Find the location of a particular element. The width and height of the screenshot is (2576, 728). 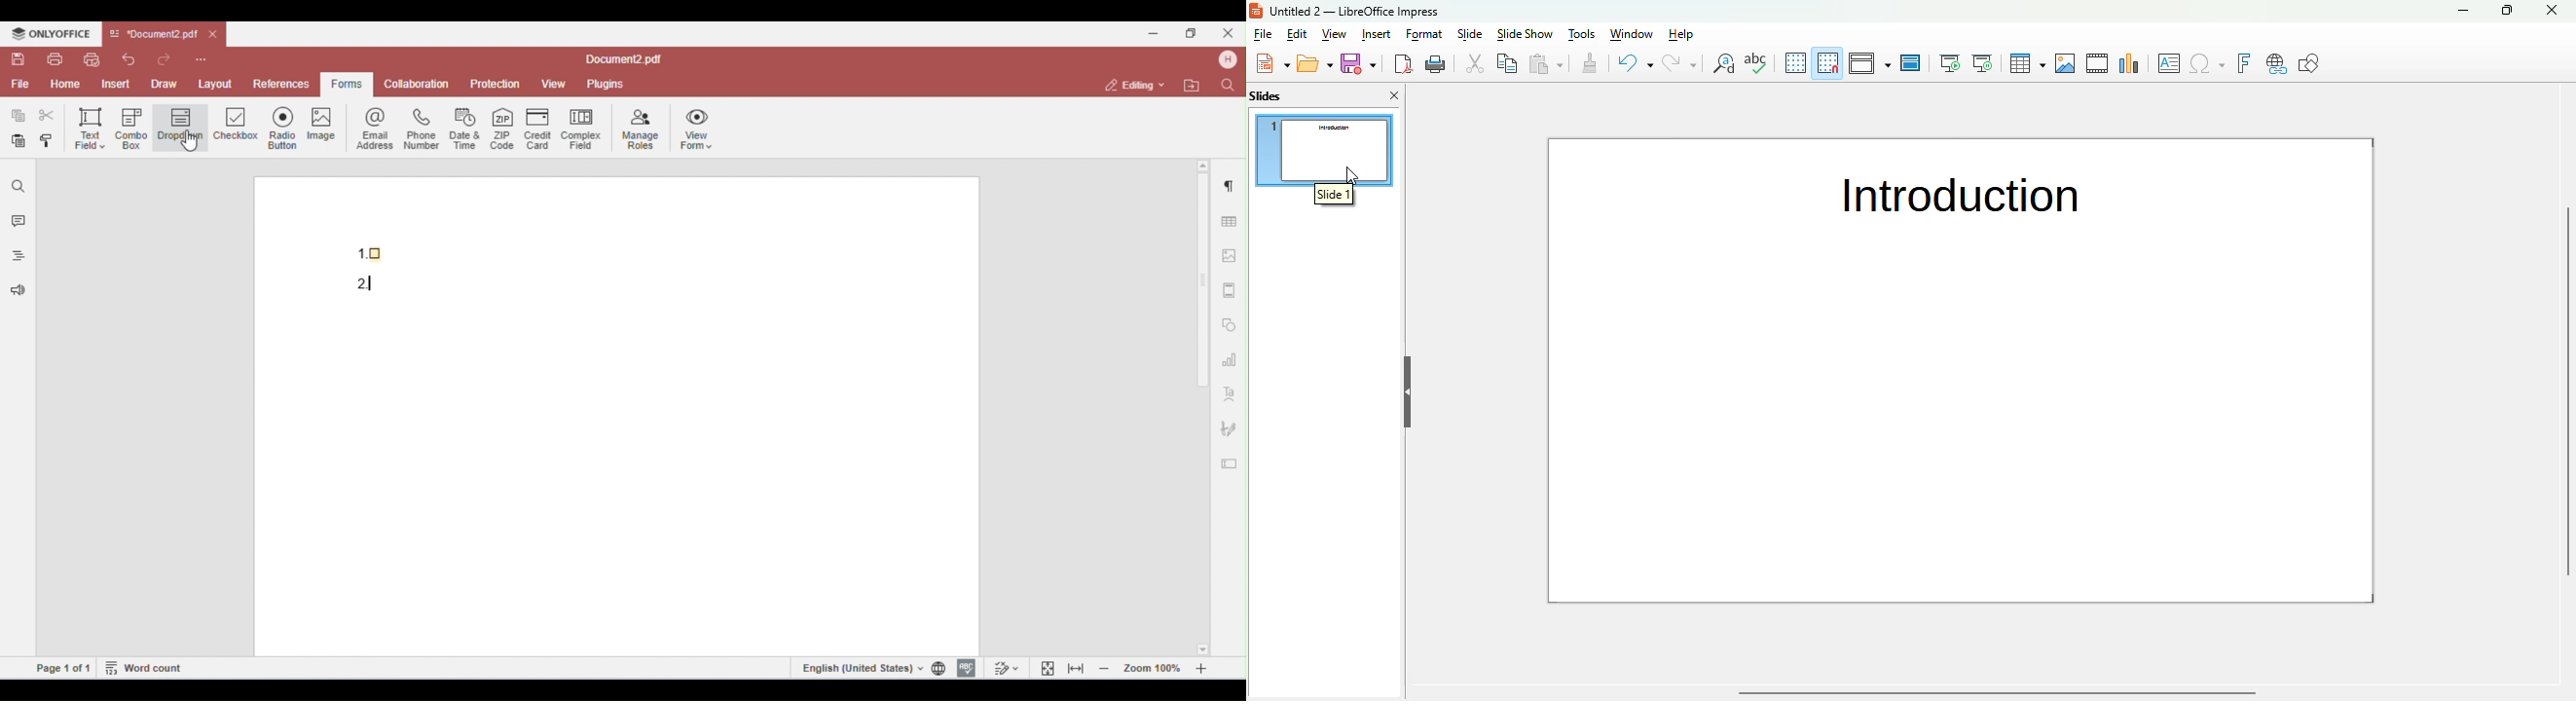

edit is located at coordinates (1297, 34).